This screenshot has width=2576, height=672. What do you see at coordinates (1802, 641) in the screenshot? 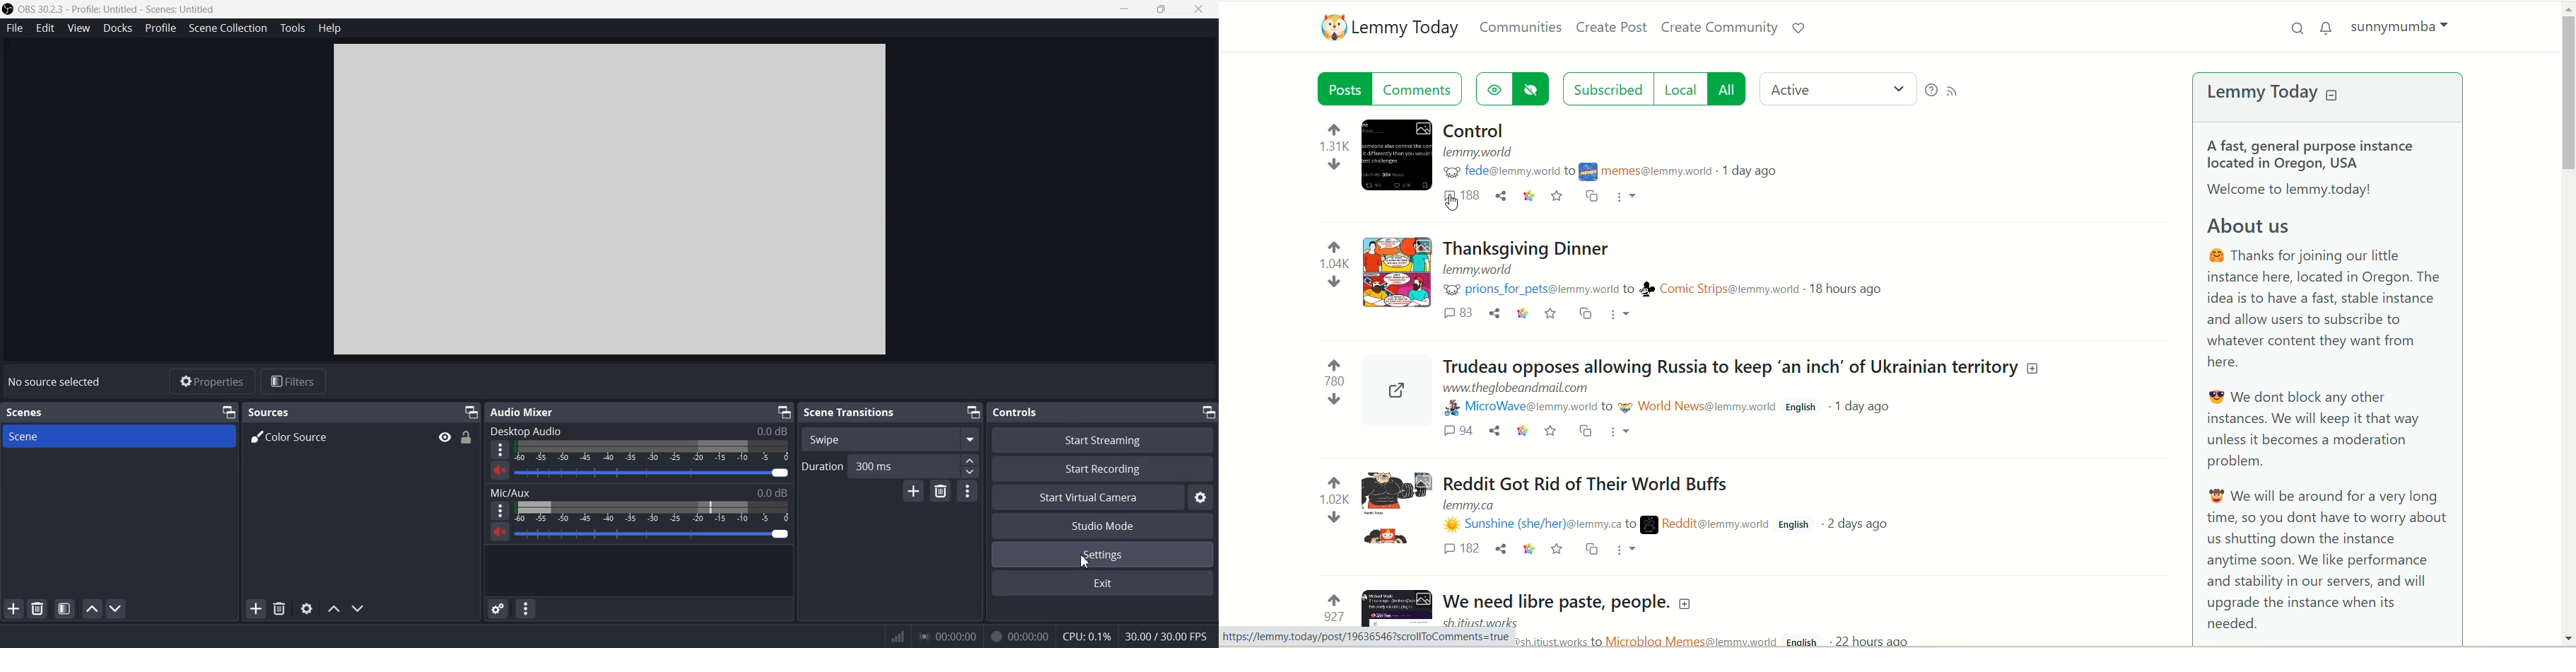
I see `English` at bounding box center [1802, 641].